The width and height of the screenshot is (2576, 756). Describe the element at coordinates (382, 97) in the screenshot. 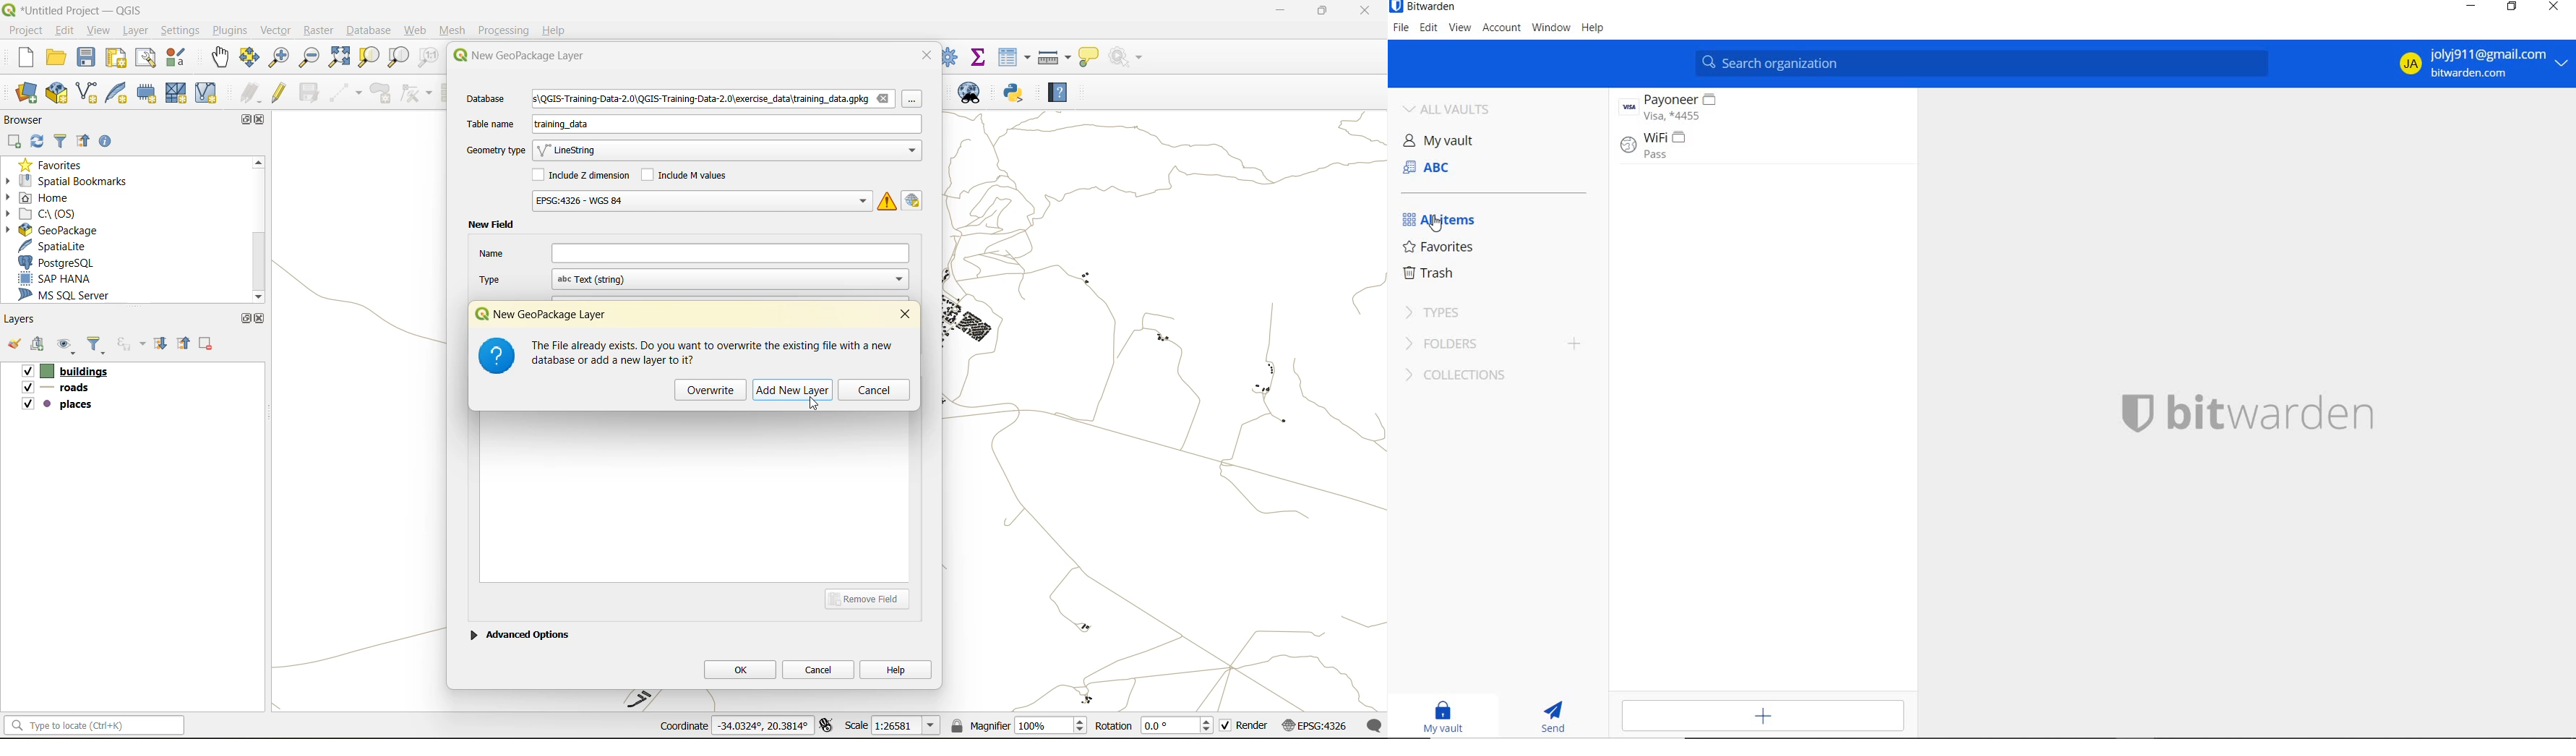

I see `add polygon` at that location.